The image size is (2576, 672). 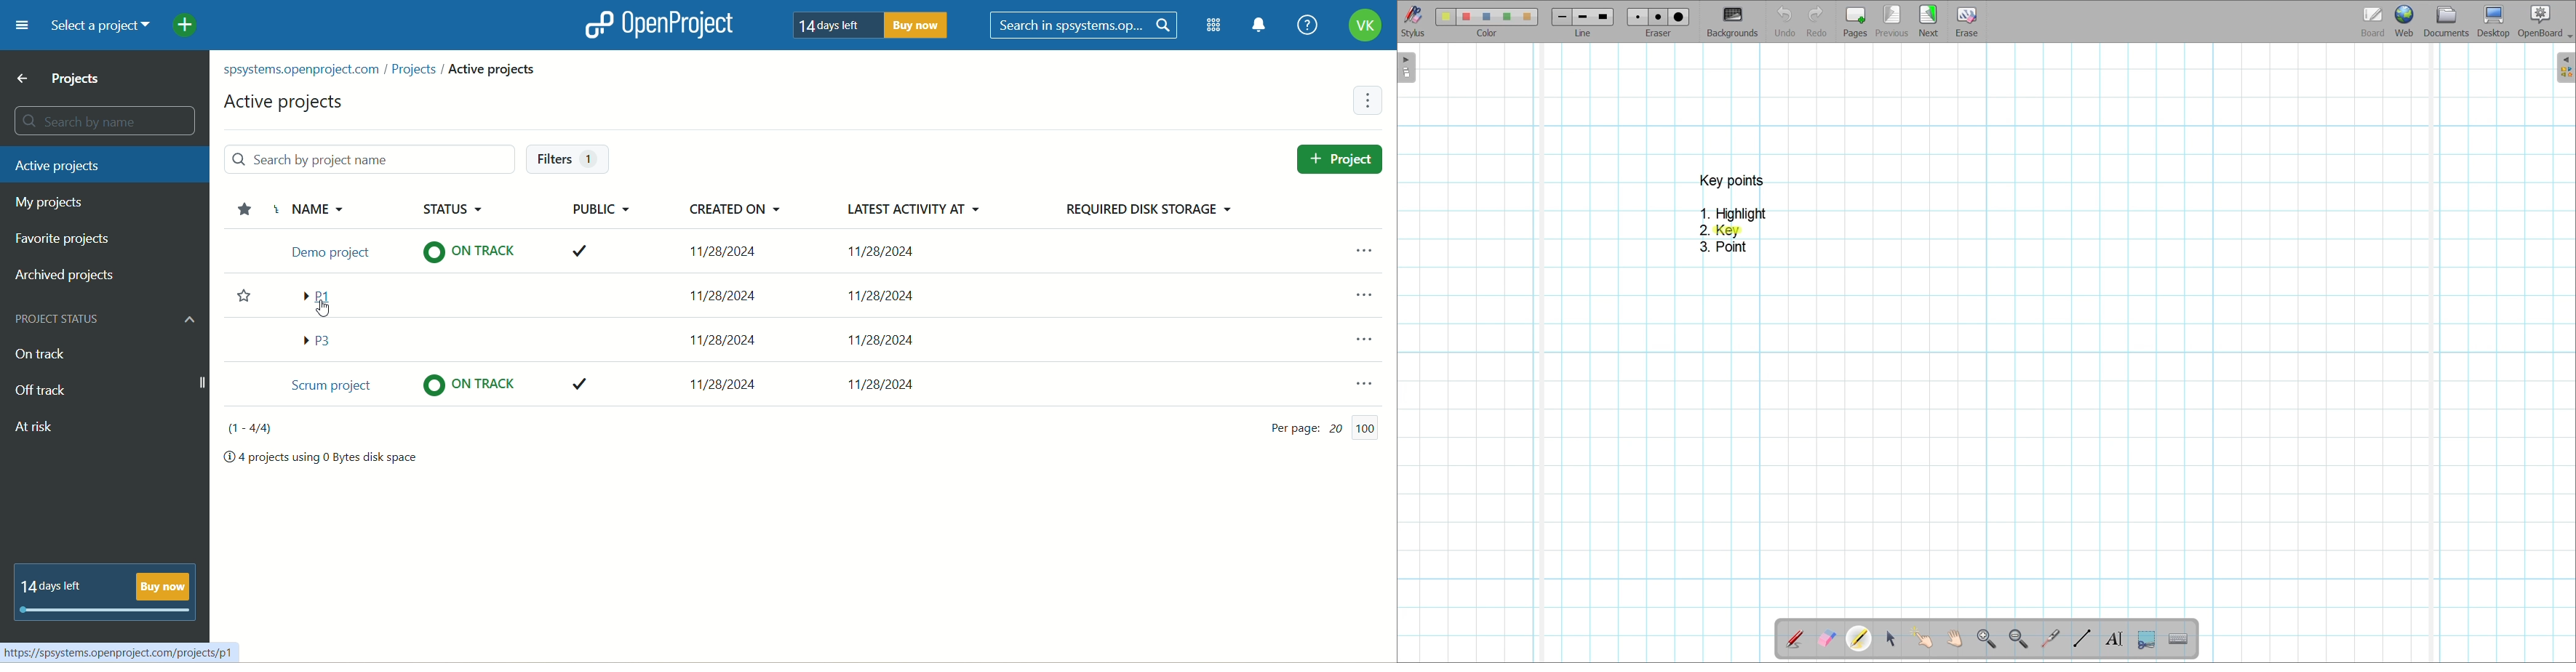 What do you see at coordinates (322, 339) in the screenshot?
I see `P3` at bounding box center [322, 339].